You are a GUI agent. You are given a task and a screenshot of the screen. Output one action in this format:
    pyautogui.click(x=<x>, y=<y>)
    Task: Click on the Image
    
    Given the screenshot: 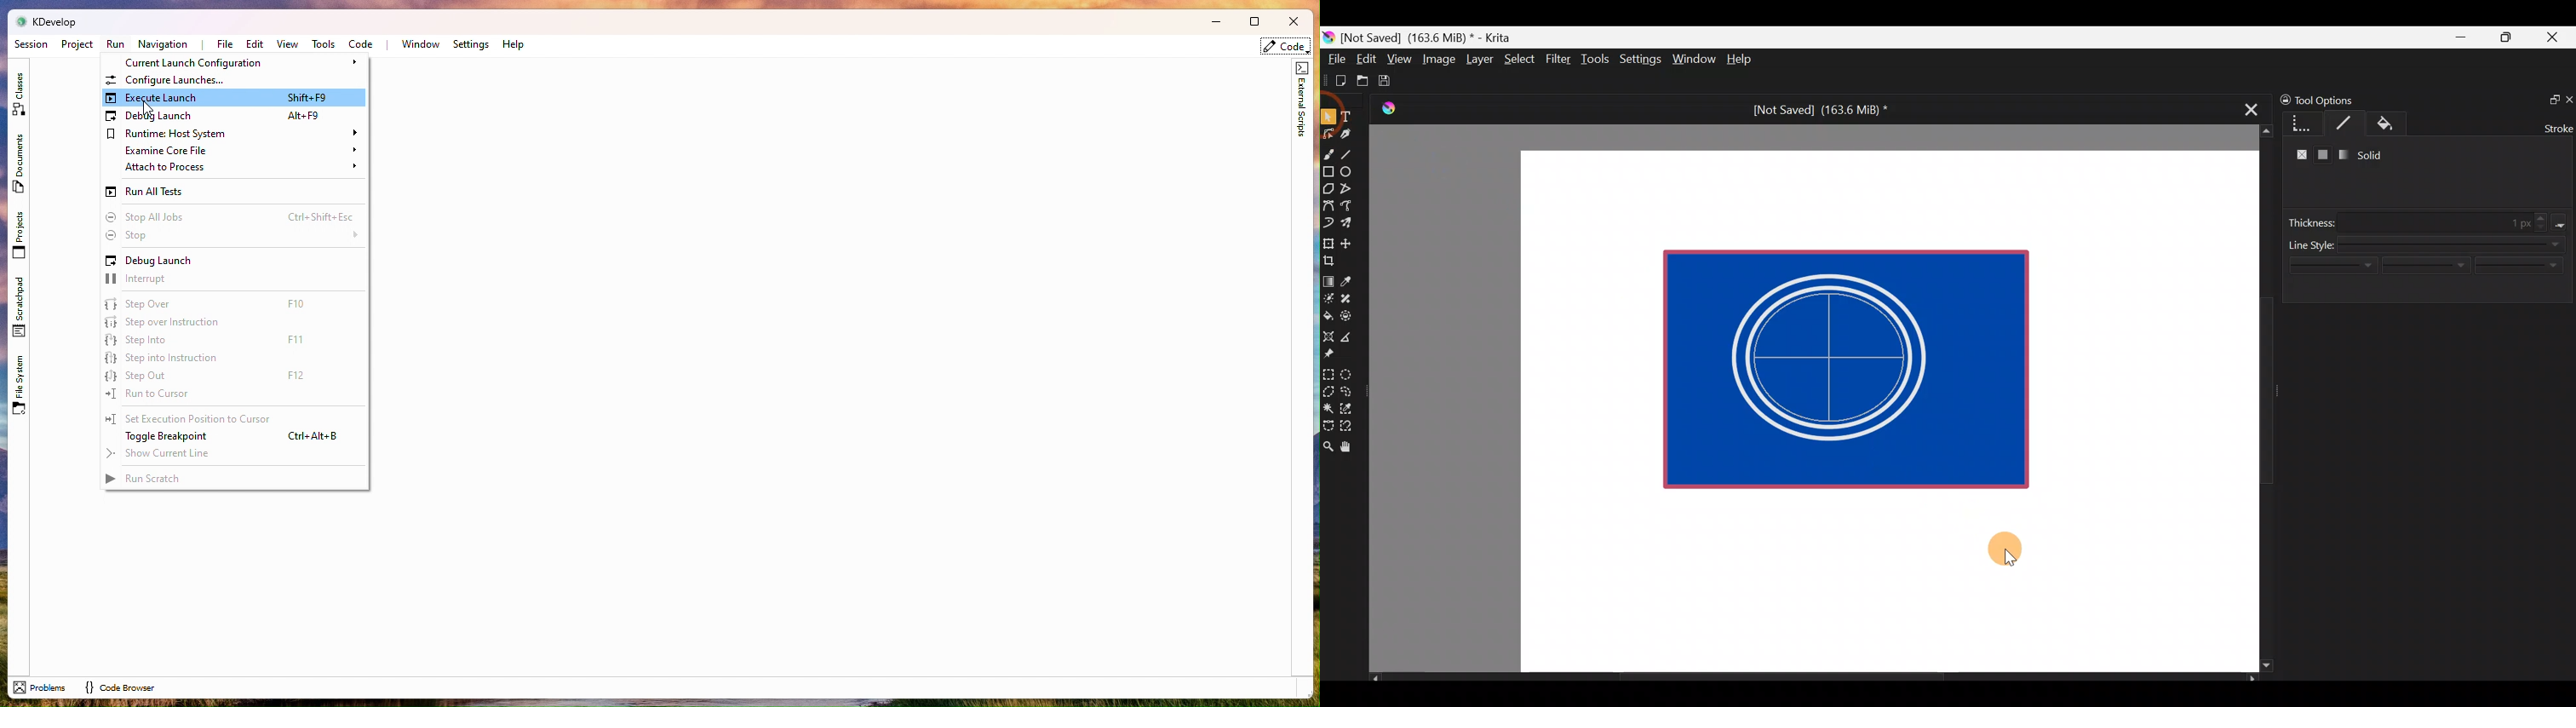 What is the action you would take?
    pyautogui.click(x=1438, y=59)
    